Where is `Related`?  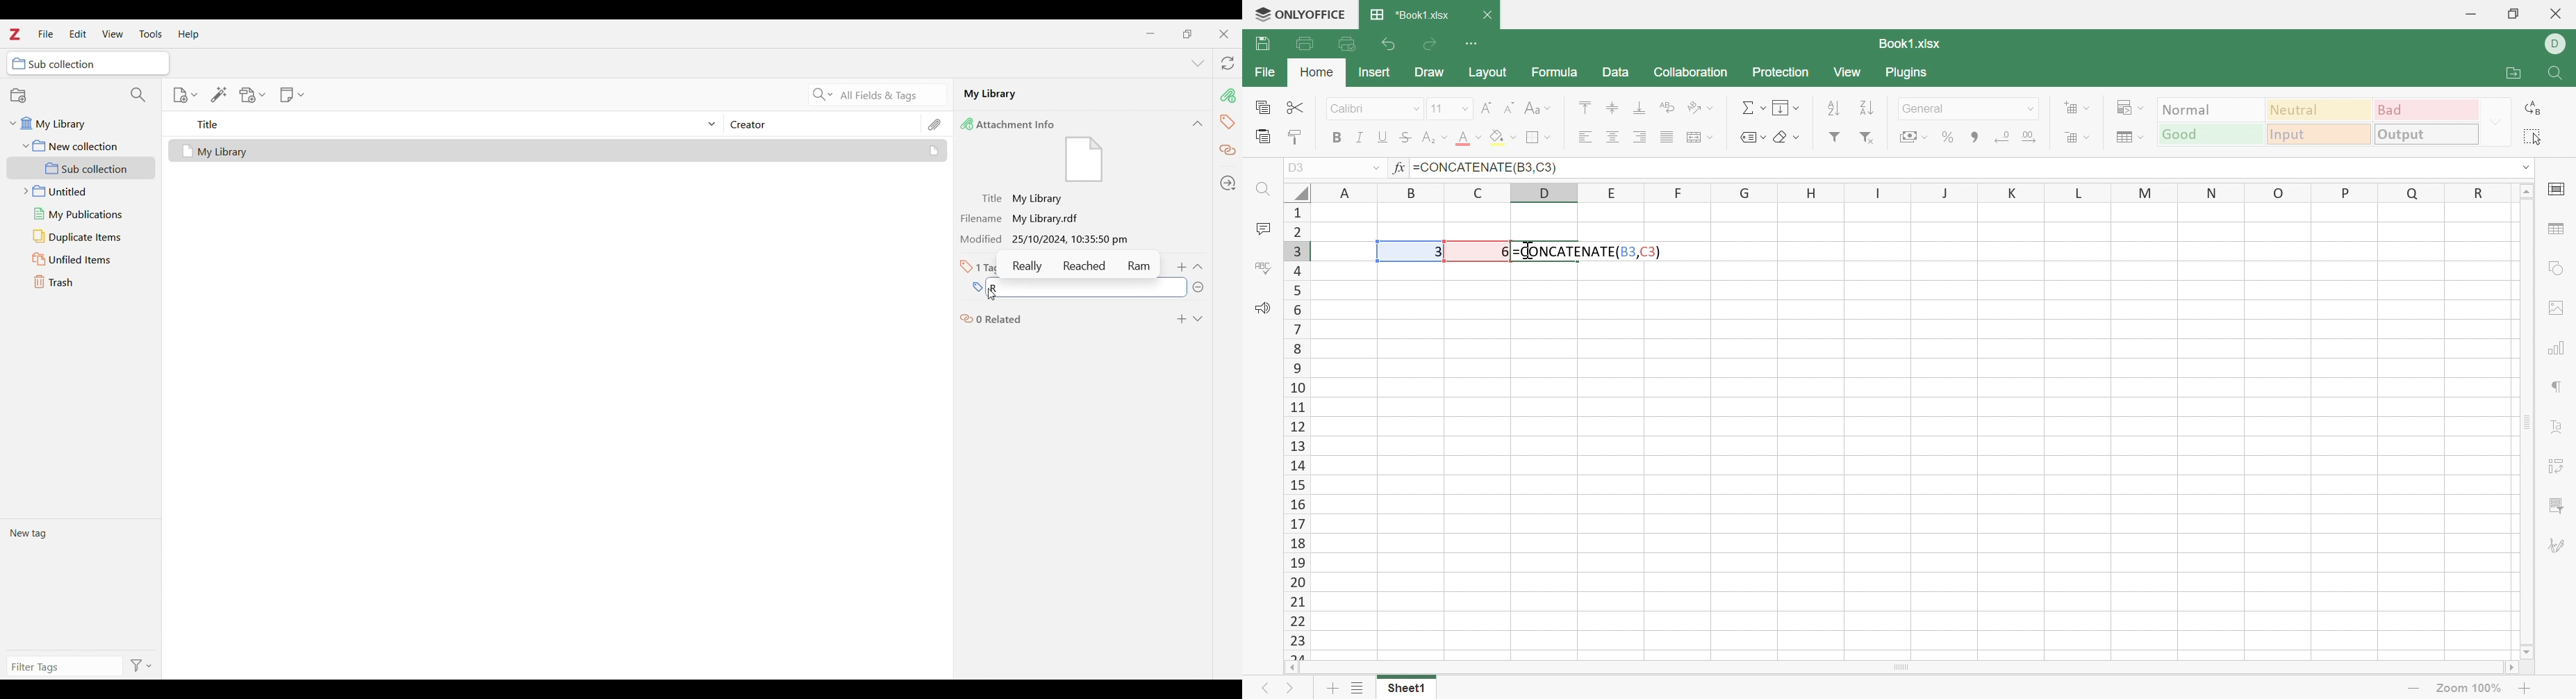
Related is located at coordinates (1229, 151).